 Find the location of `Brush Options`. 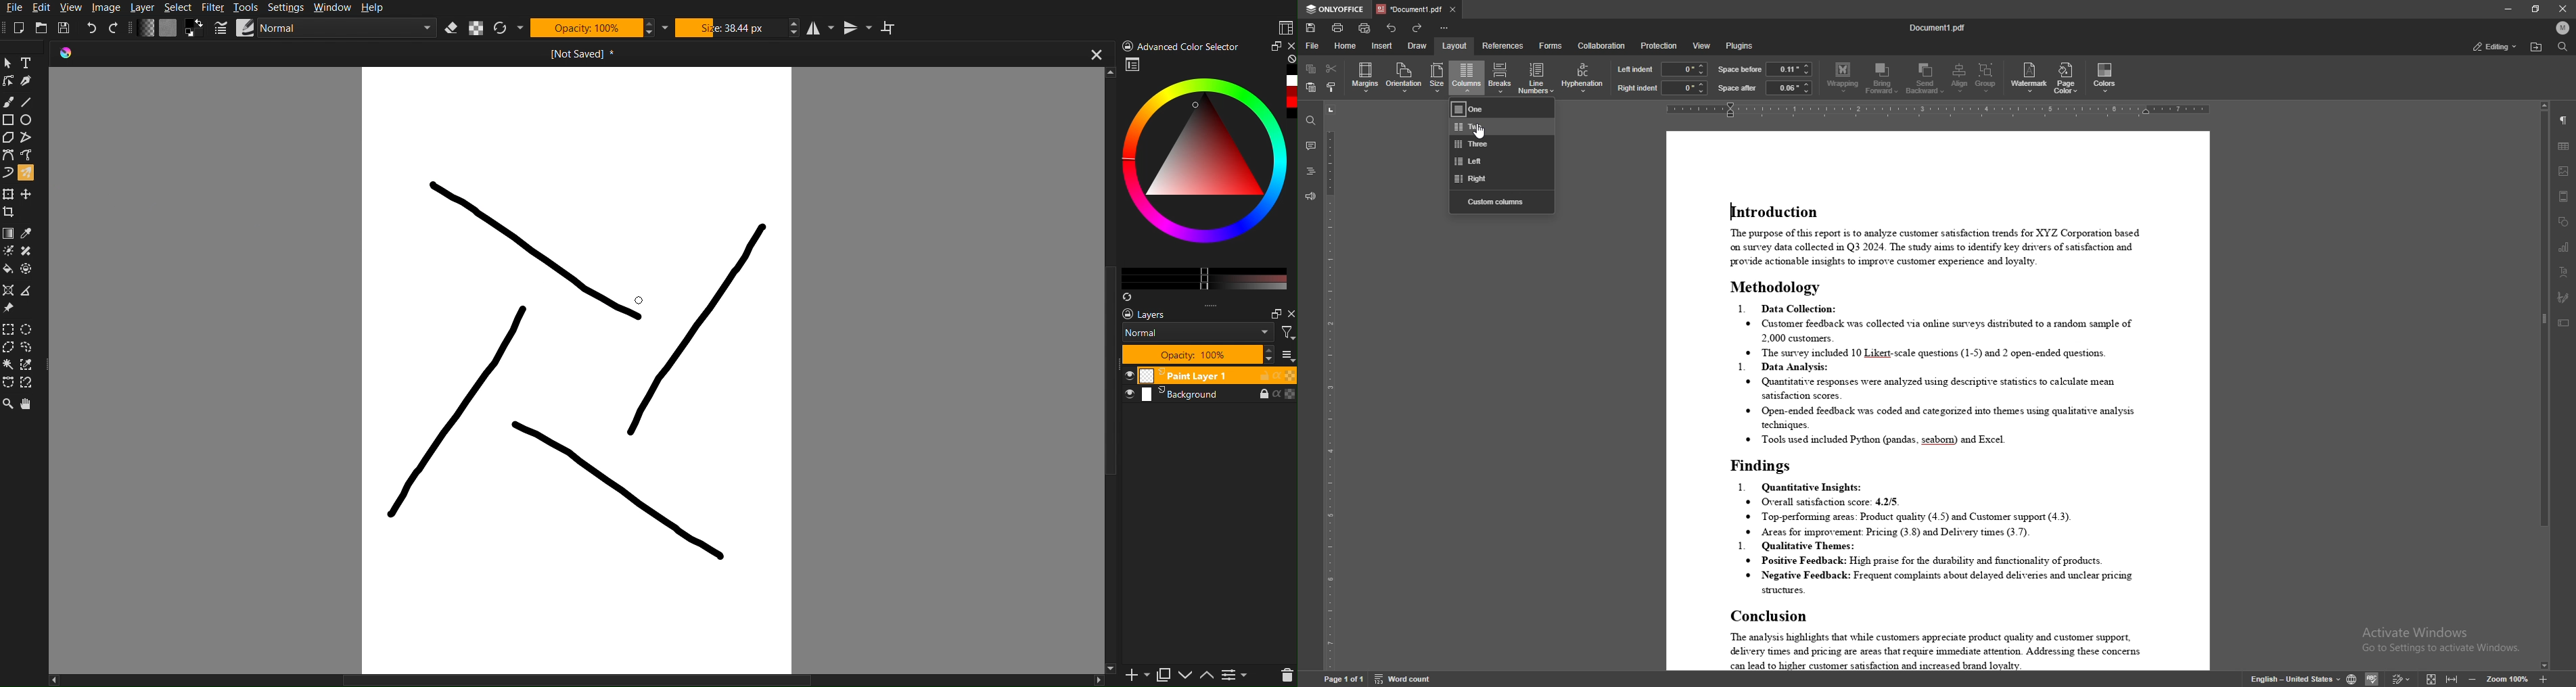

Brush Options is located at coordinates (351, 29).